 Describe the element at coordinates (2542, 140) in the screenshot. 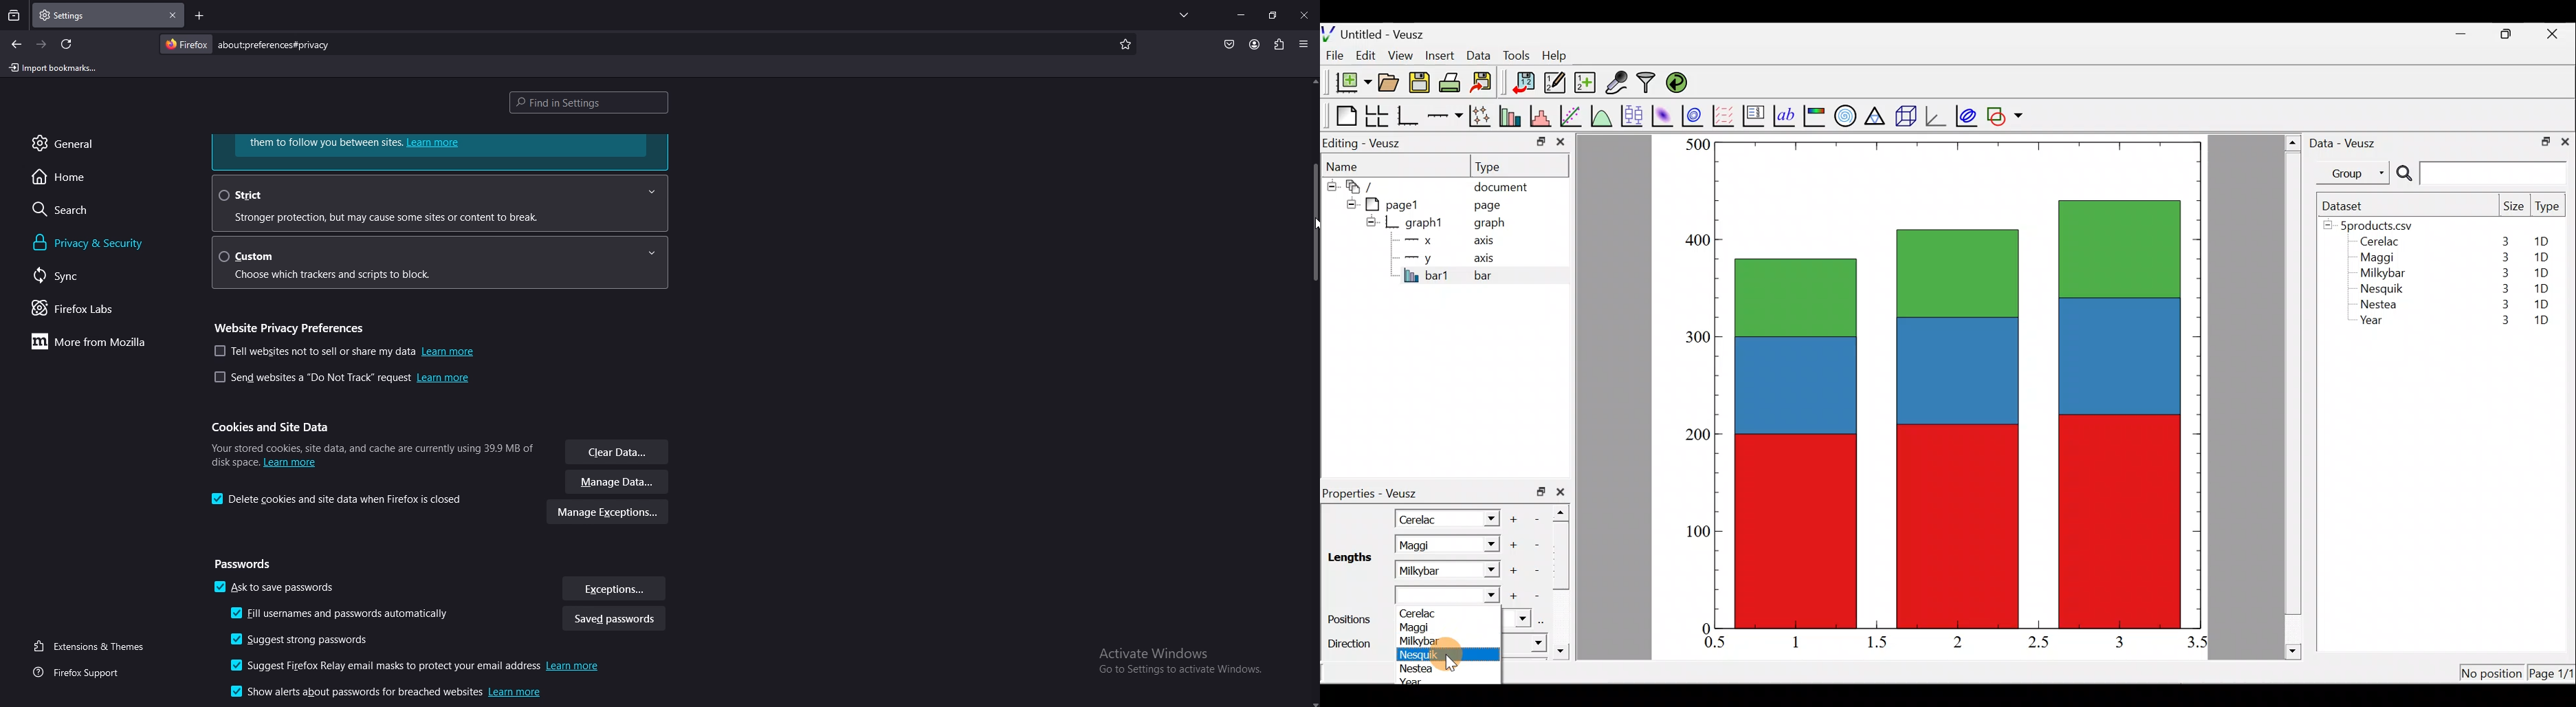

I see `restore down` at that location.